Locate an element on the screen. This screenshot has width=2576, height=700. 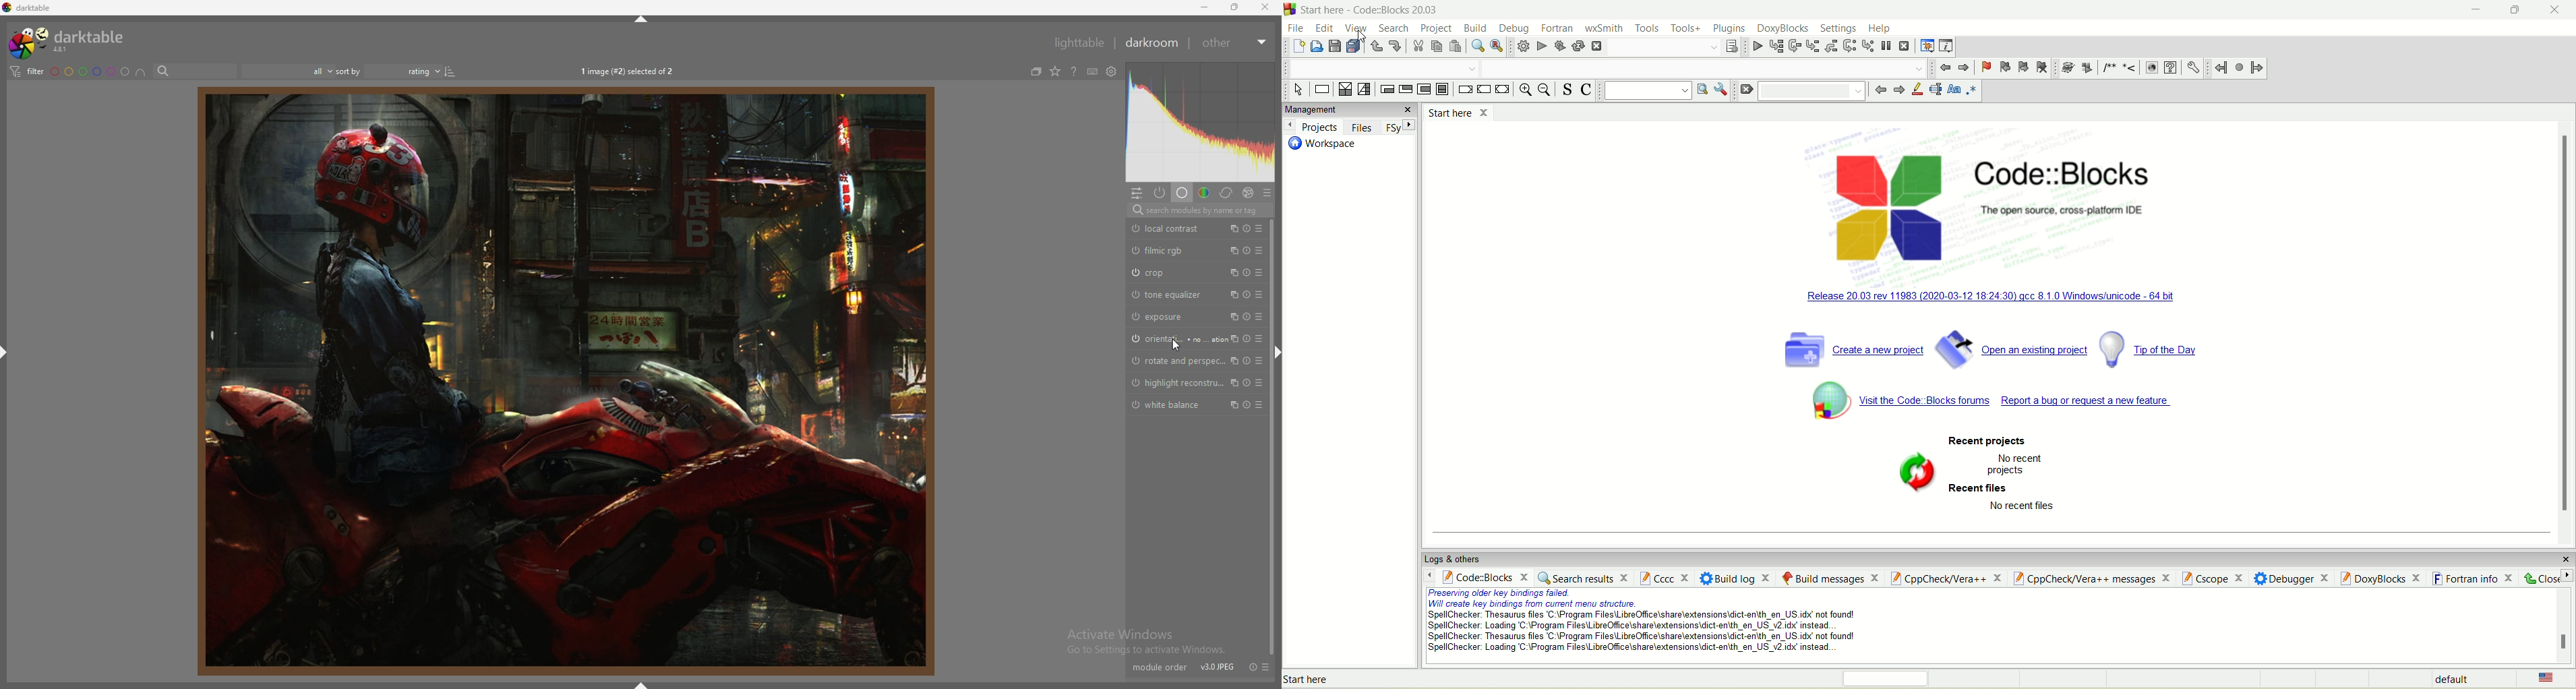
file is located at coordinates (1294, 28).